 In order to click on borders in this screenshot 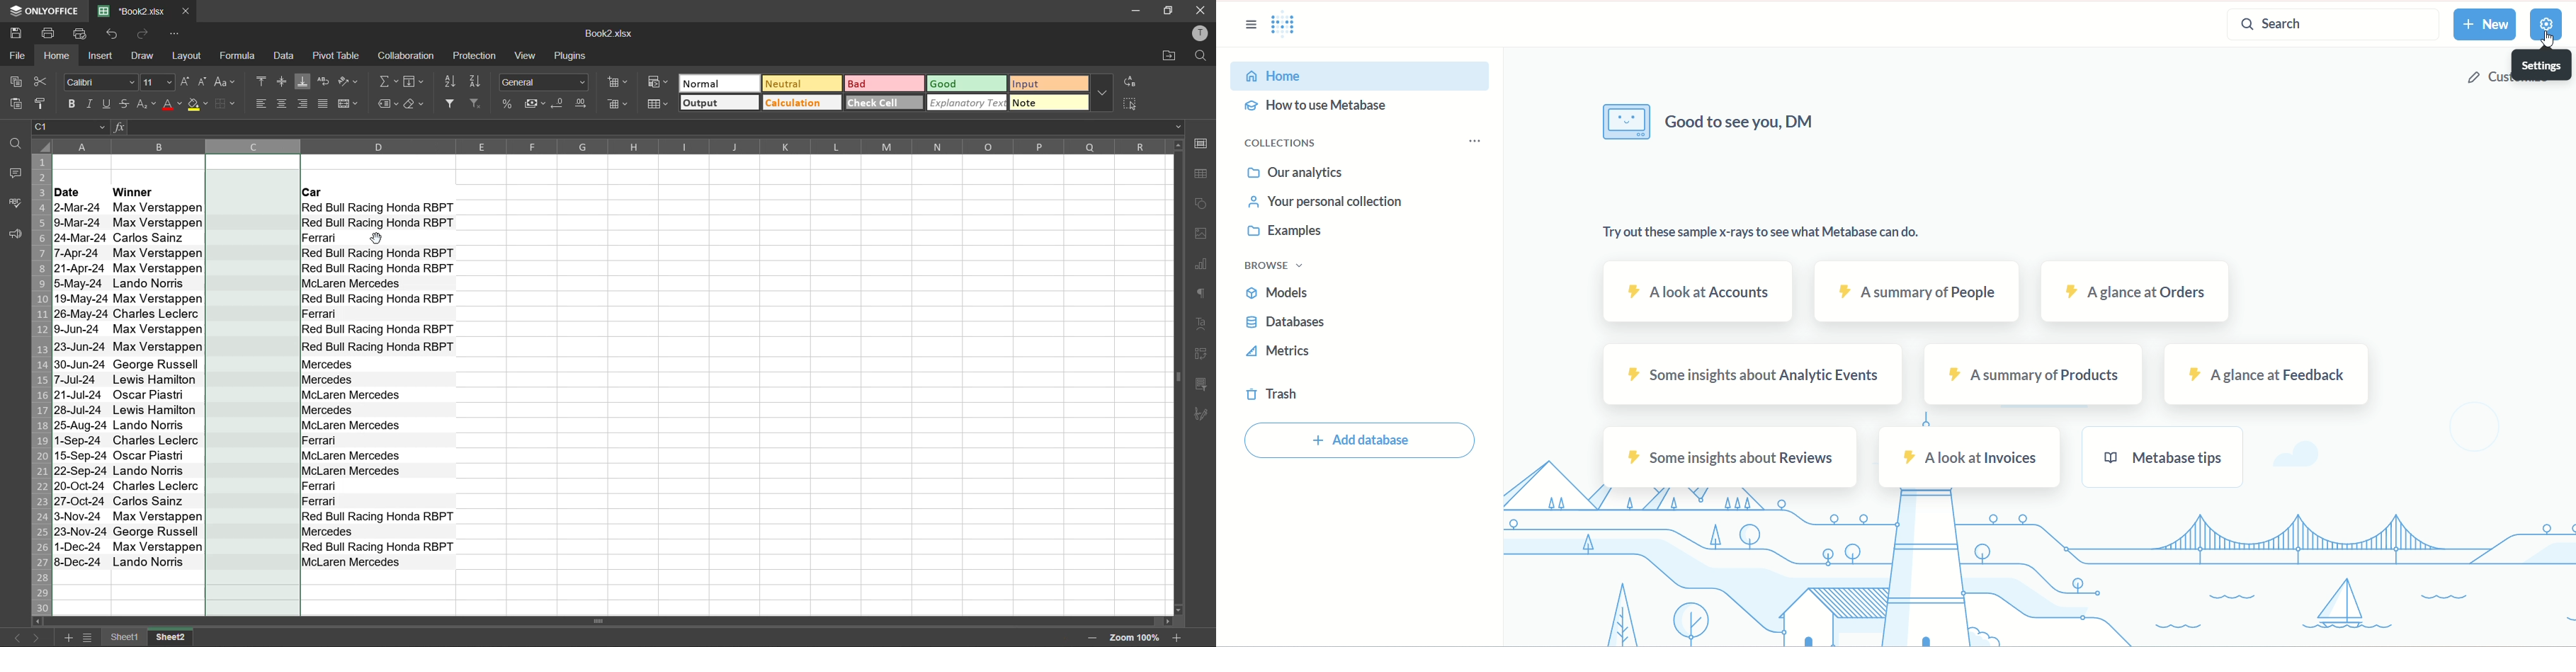, I will do `click(231, 105)`.